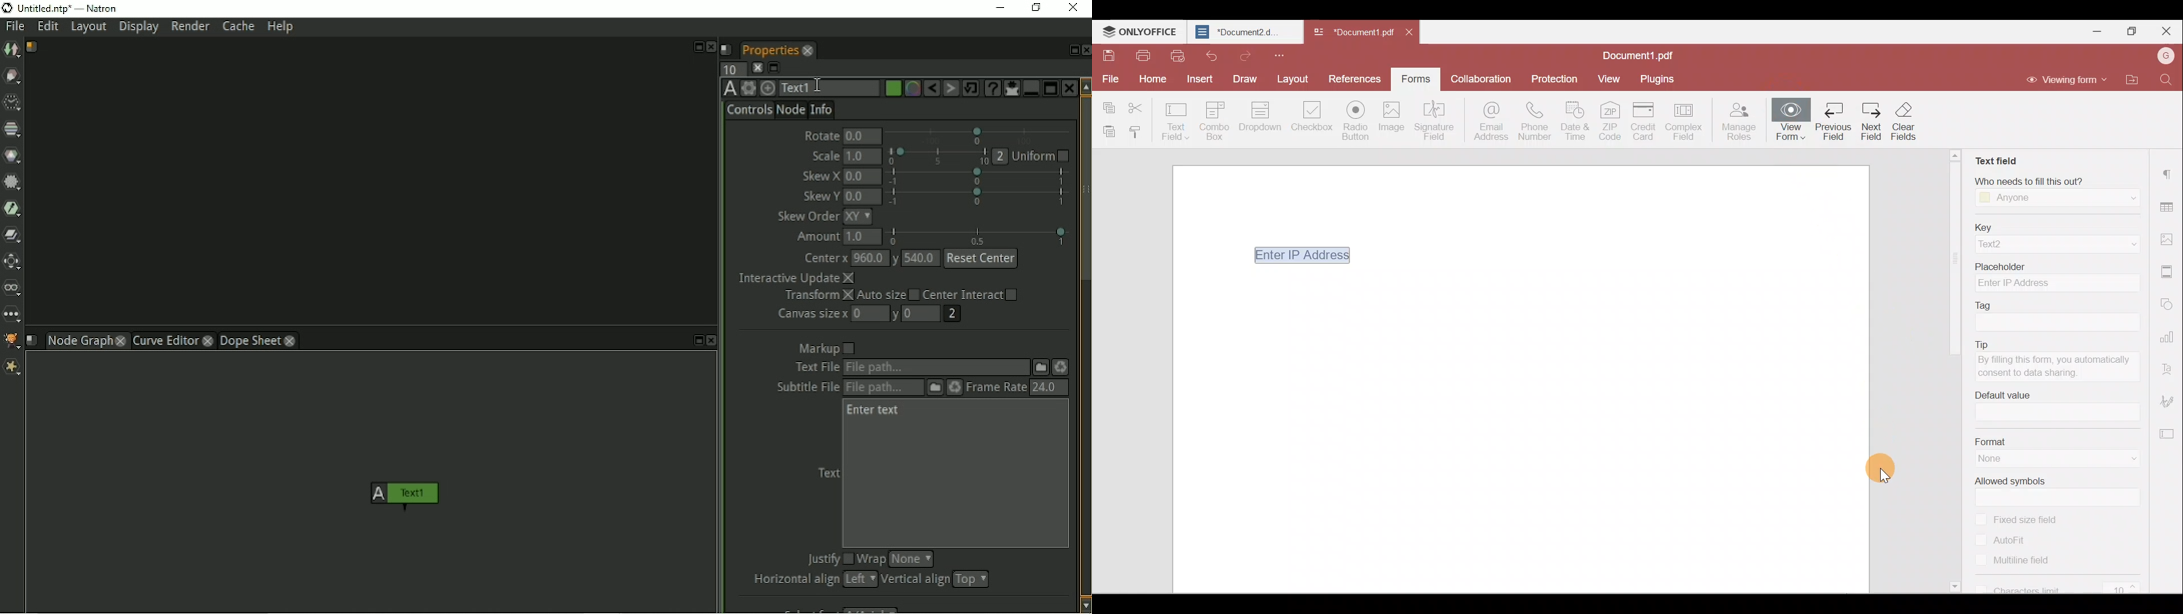 Image resolution: width=2184 pixels, height=616 pixels. I want to click on Email address, so click(1487, 122).